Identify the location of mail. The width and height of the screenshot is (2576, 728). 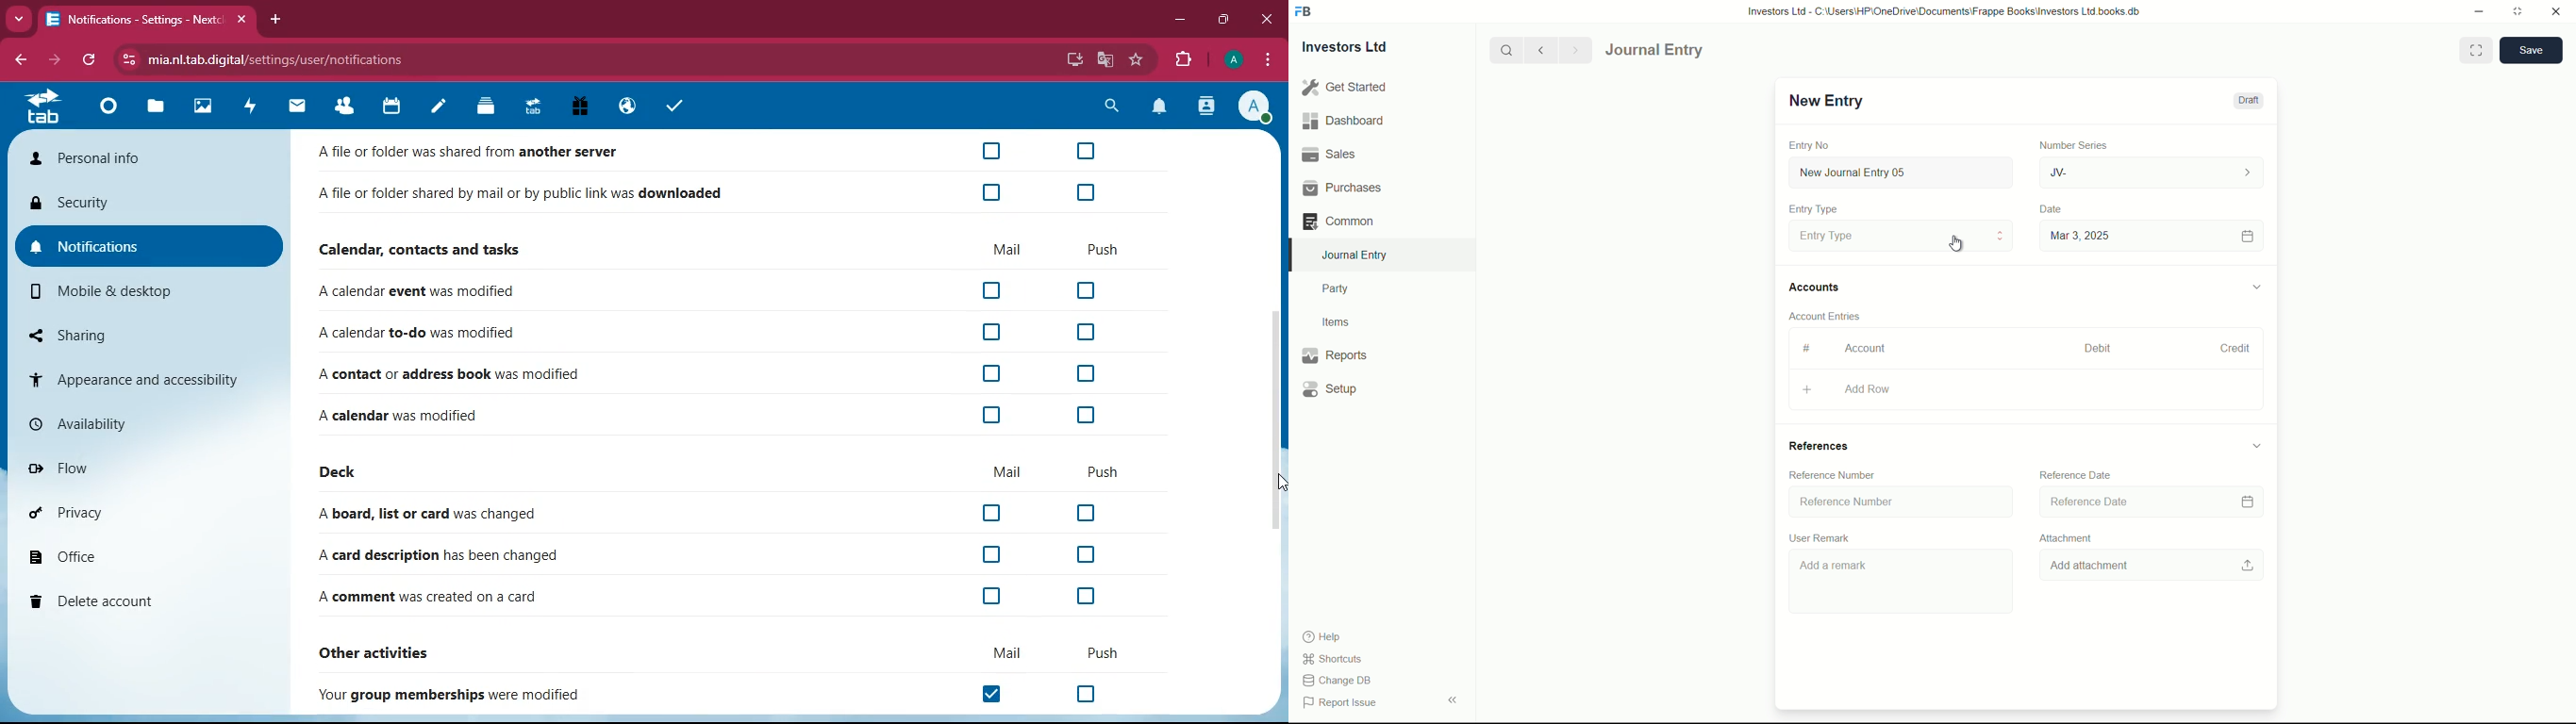
(297, 106).